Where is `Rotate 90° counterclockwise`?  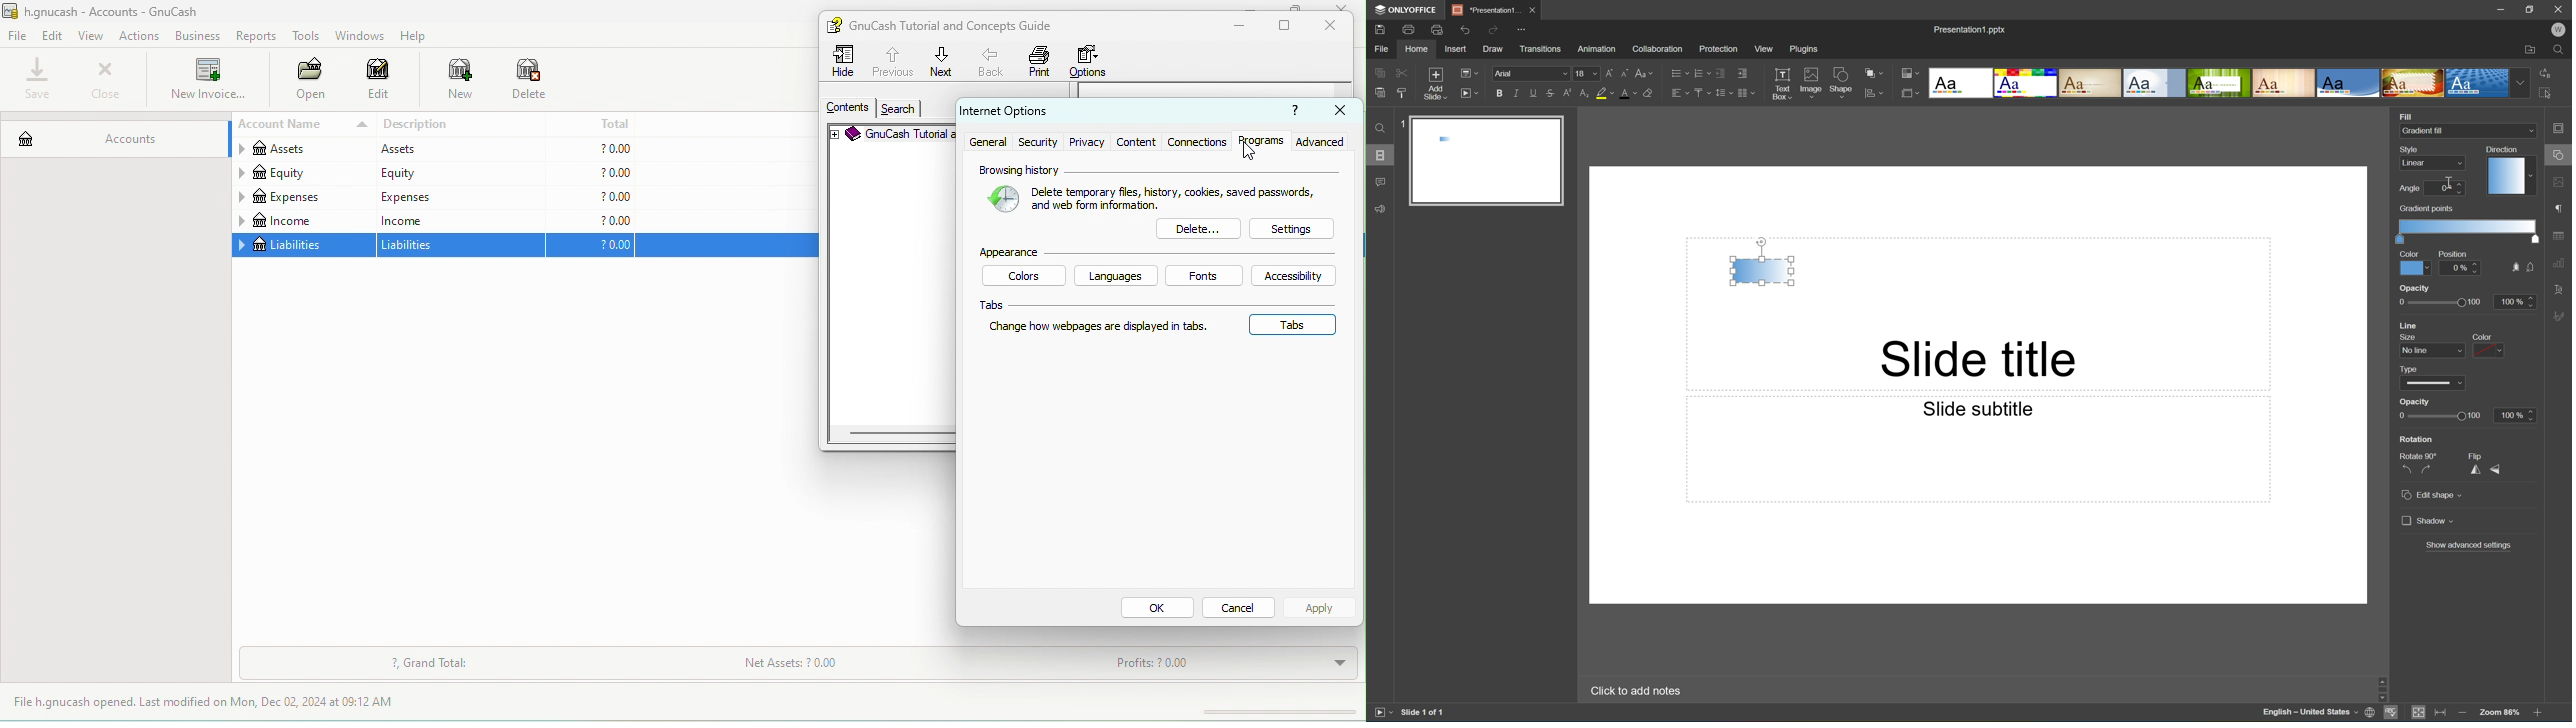
Rotate 90° counterclockwise is located at coordinates (2407, 469).